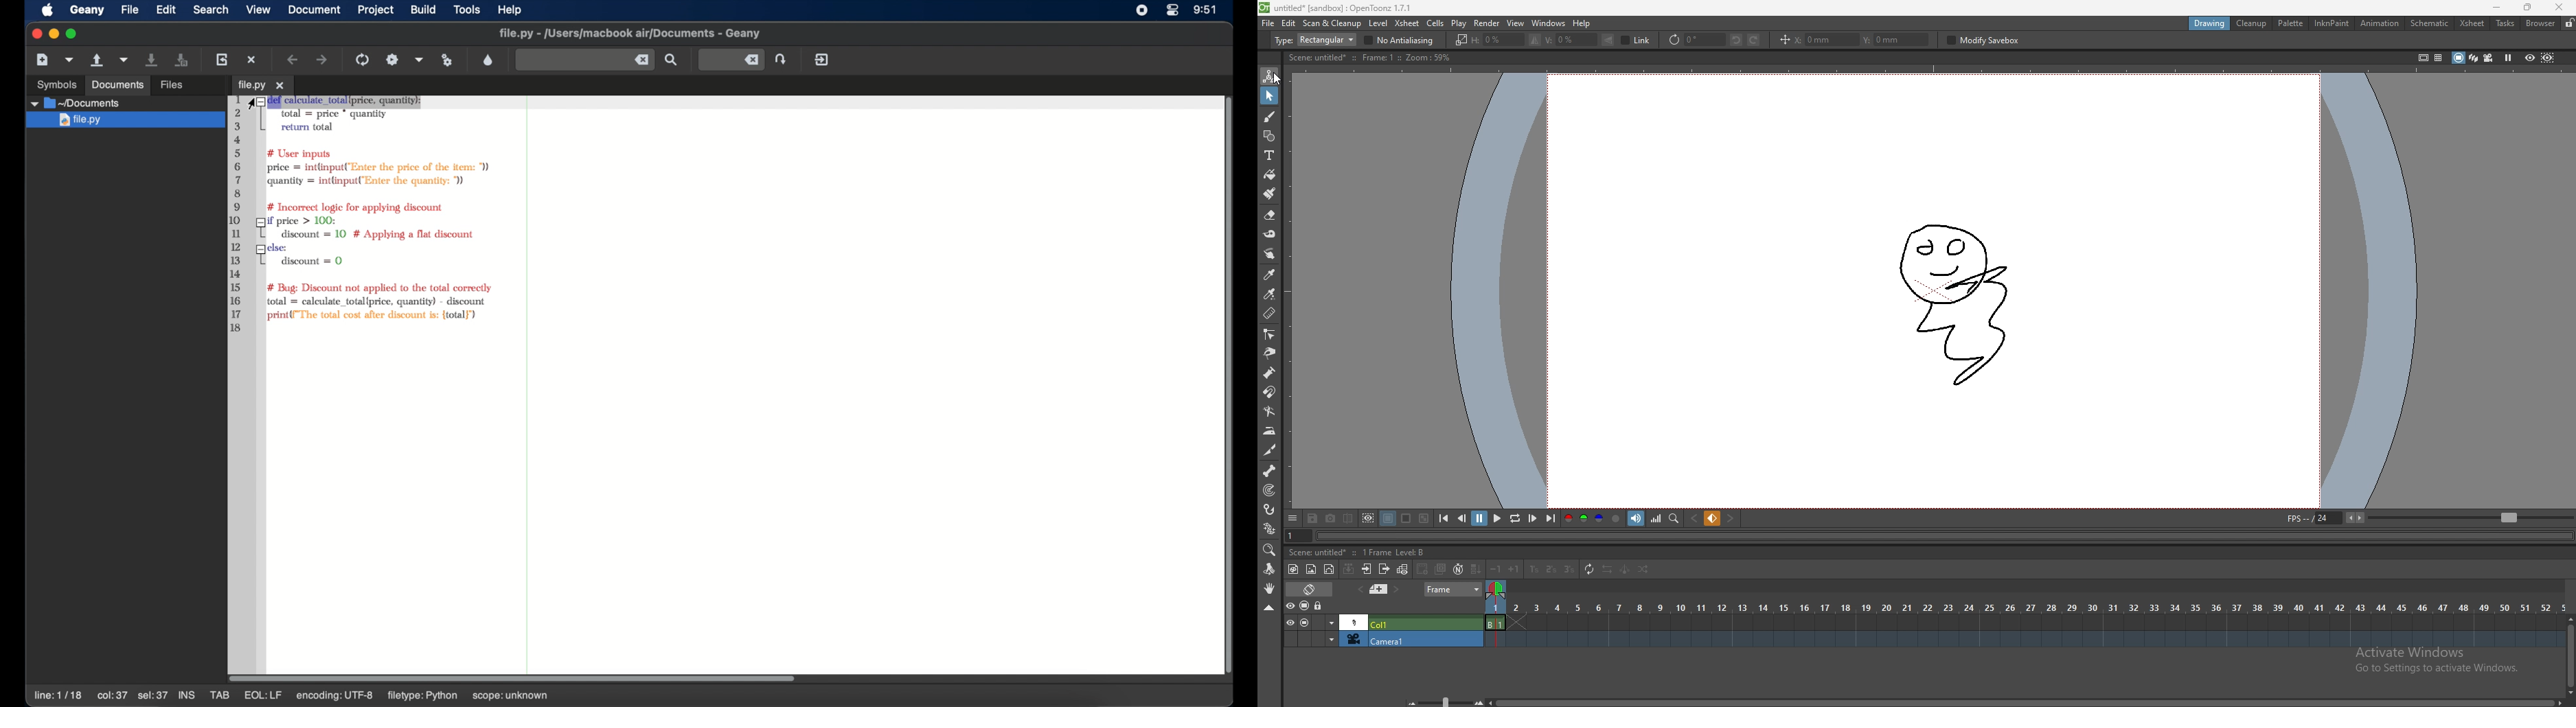 The image size is (2576, 728). Describe the element at coordinates (1269, 393) in the screenshot. I see `magnet` at that location.